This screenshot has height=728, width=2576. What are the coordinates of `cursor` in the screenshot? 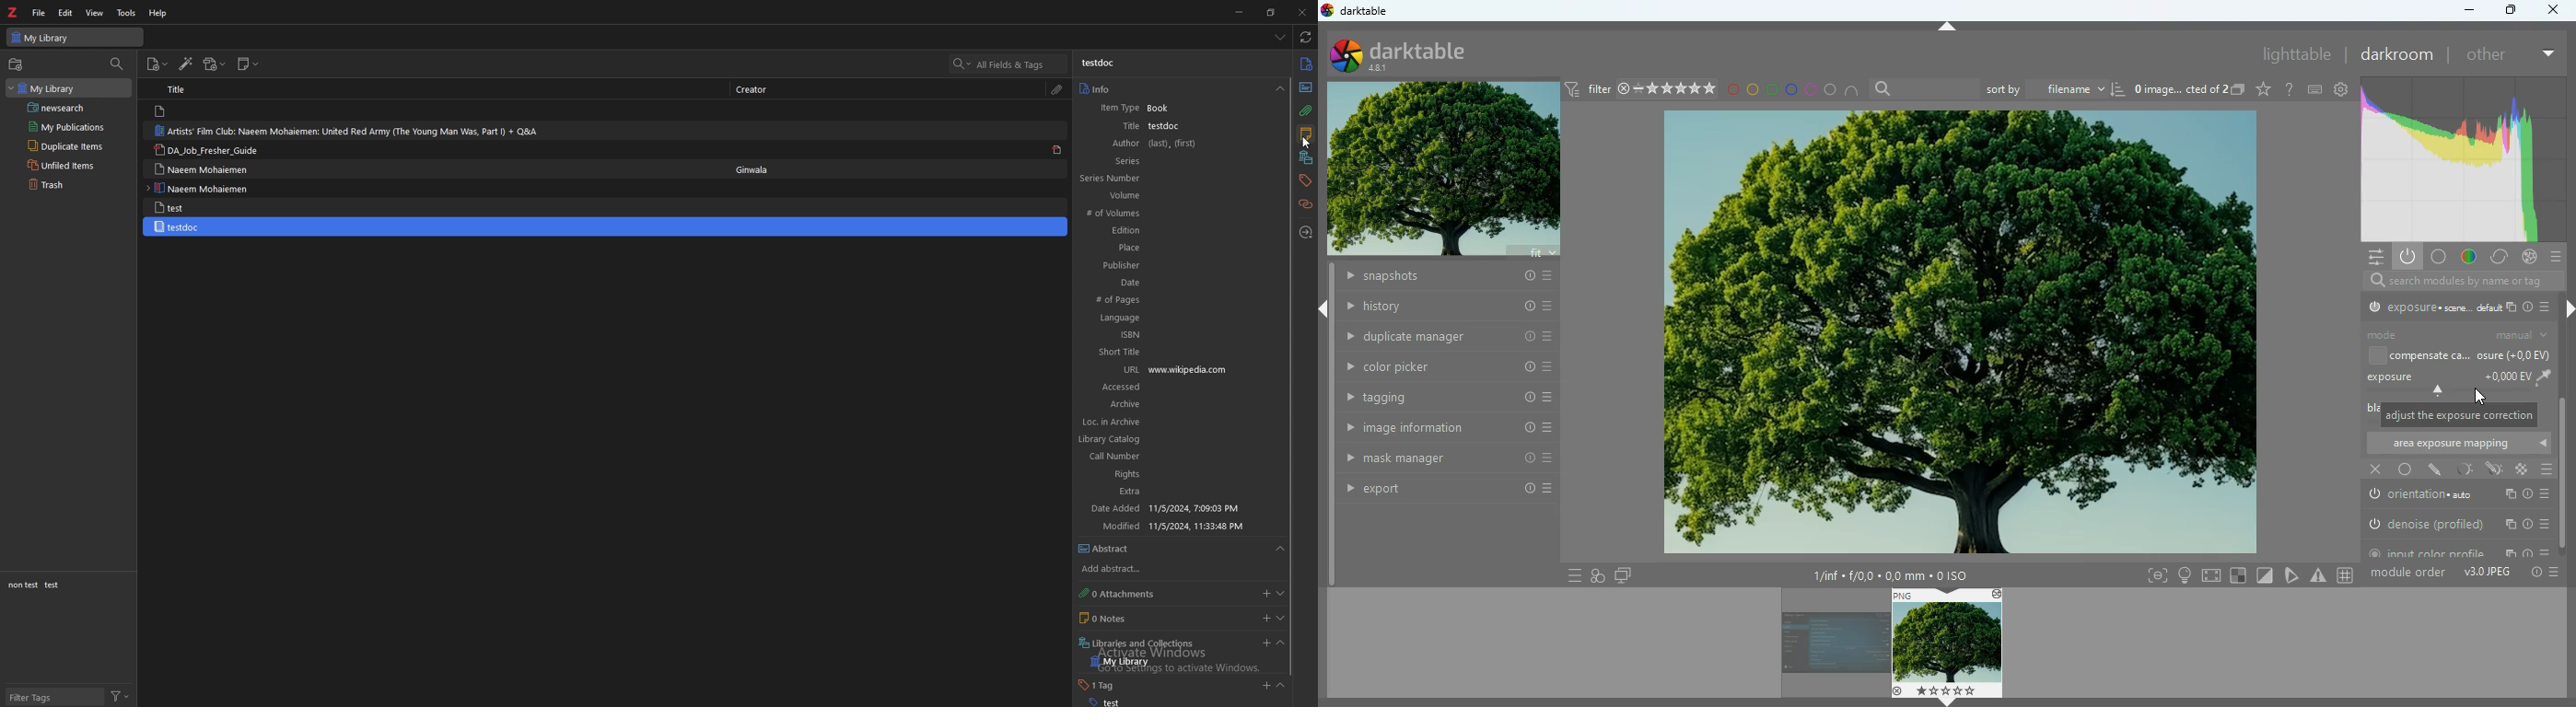 It's located at (1305, 142).